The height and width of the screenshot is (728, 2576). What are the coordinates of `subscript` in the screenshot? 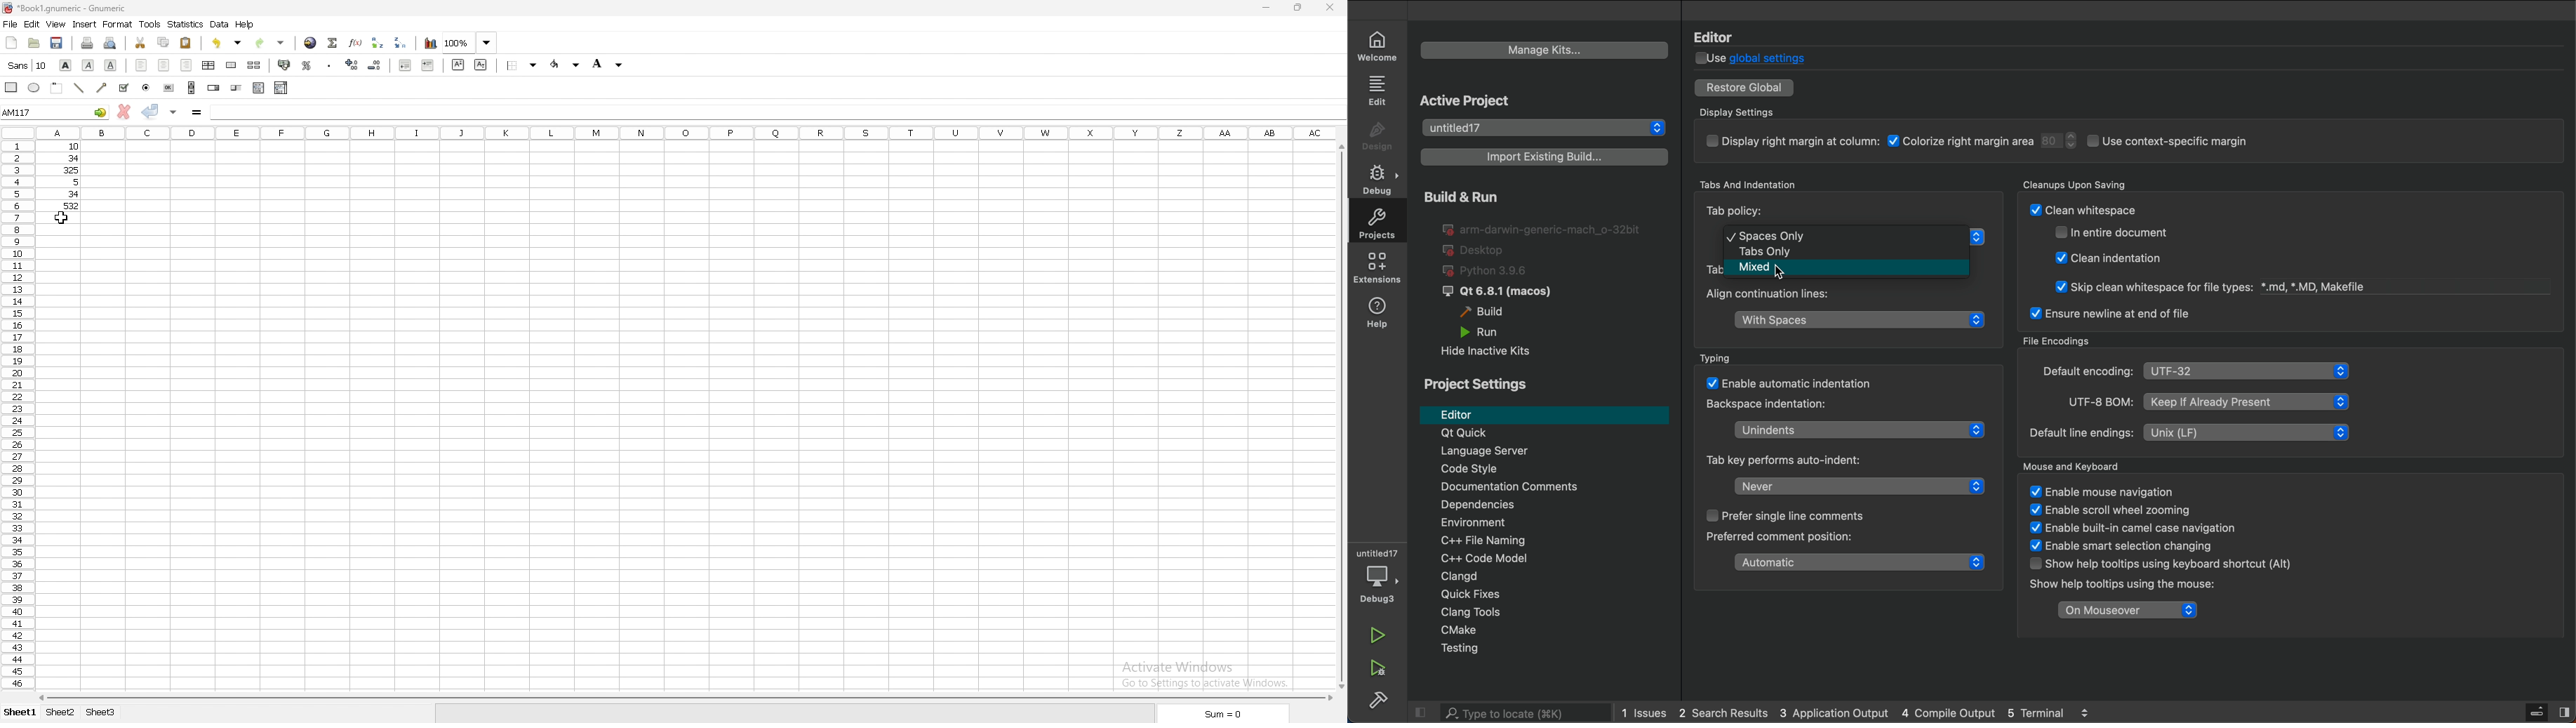 It's located at (480, 65).